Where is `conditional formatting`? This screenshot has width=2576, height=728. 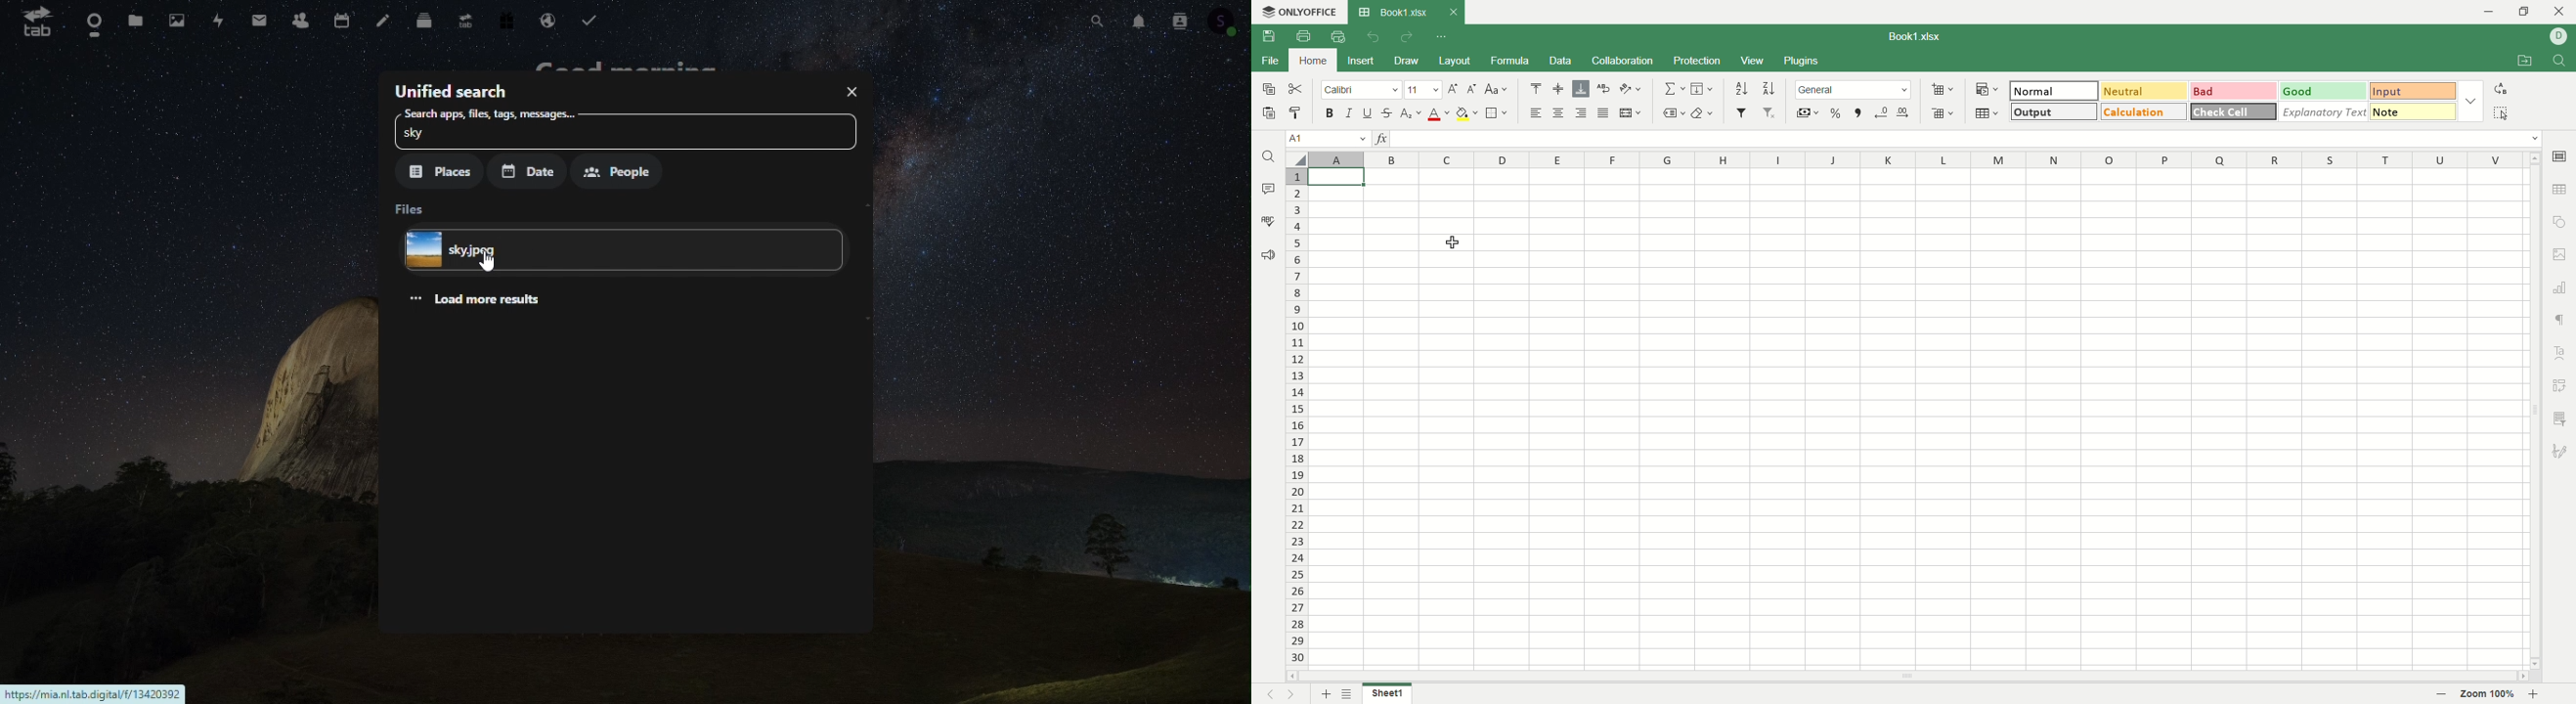 conditional formatting is located at coordinates (1985, 88).